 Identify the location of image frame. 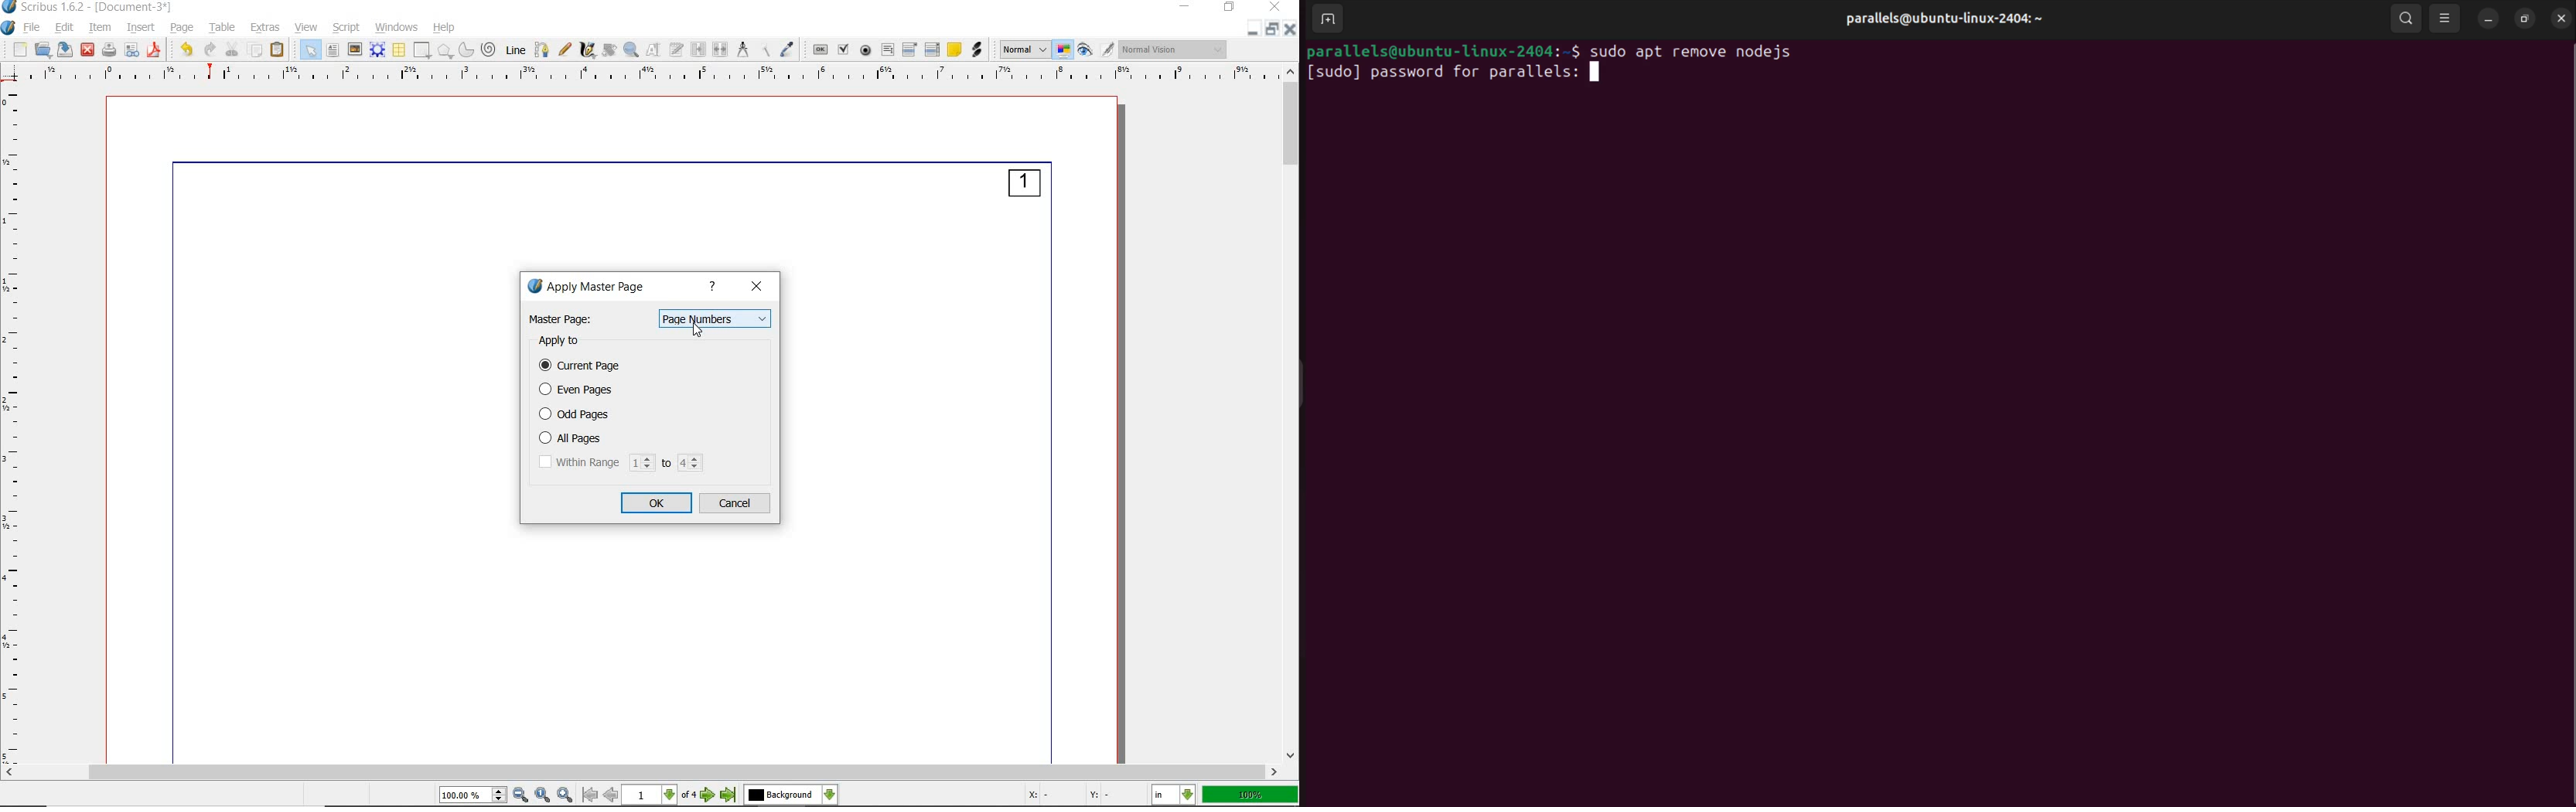
(354, 51).